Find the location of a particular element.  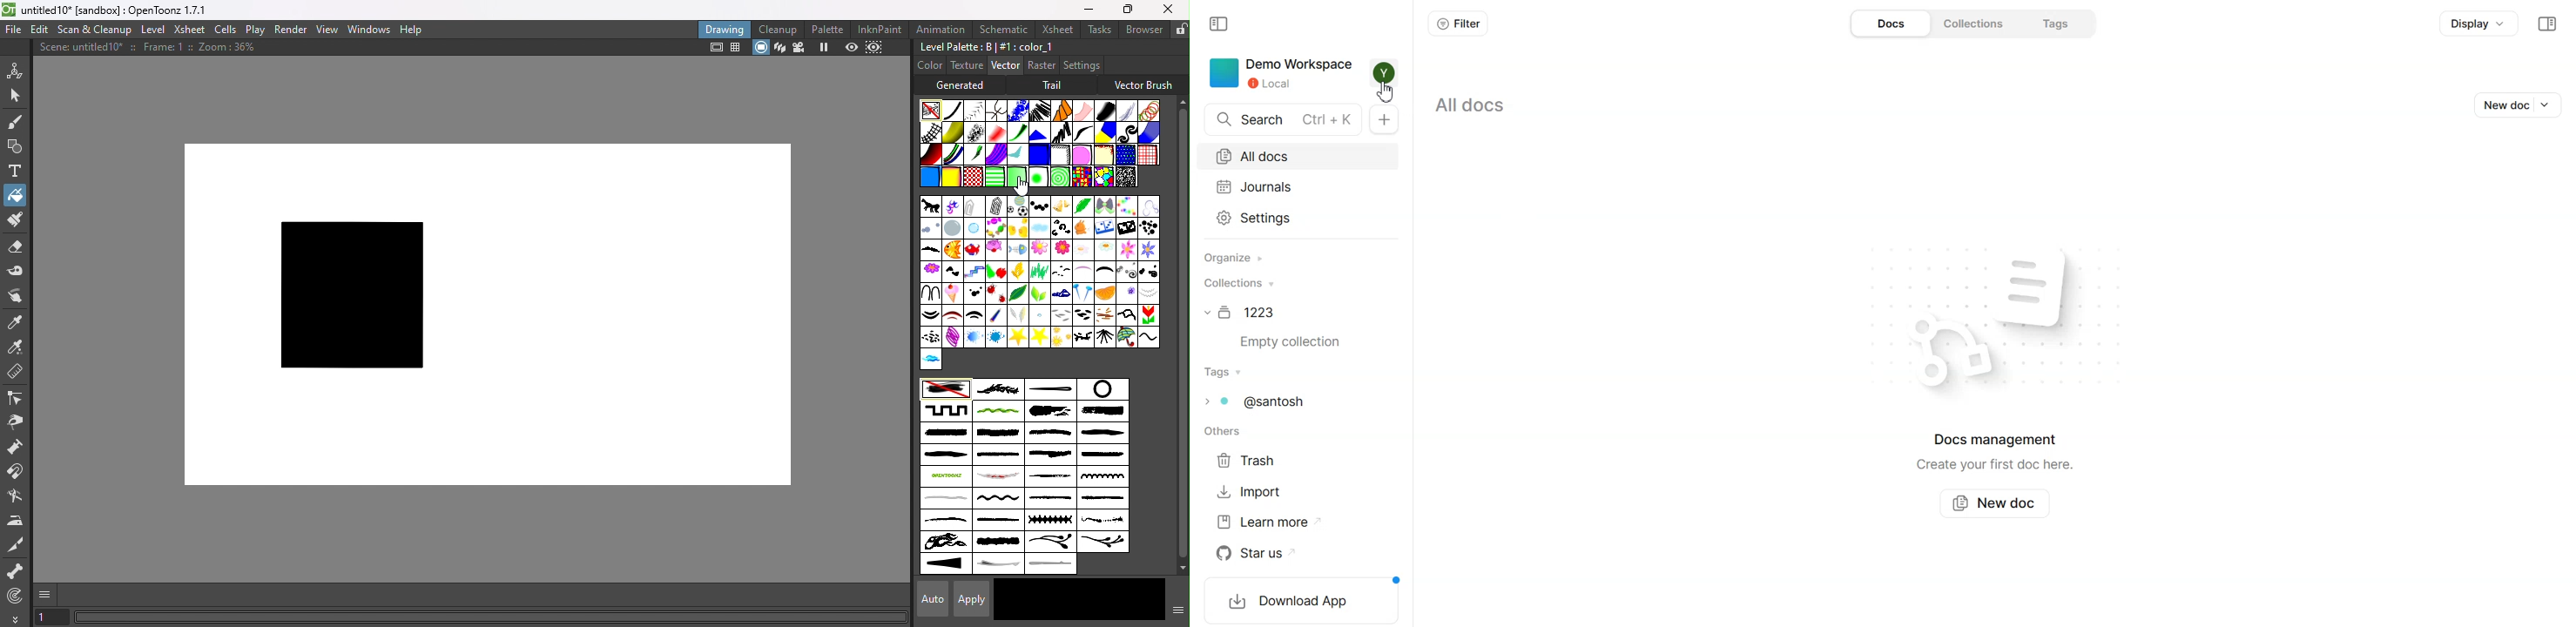

Bubb is located at coordinates (930, 230).